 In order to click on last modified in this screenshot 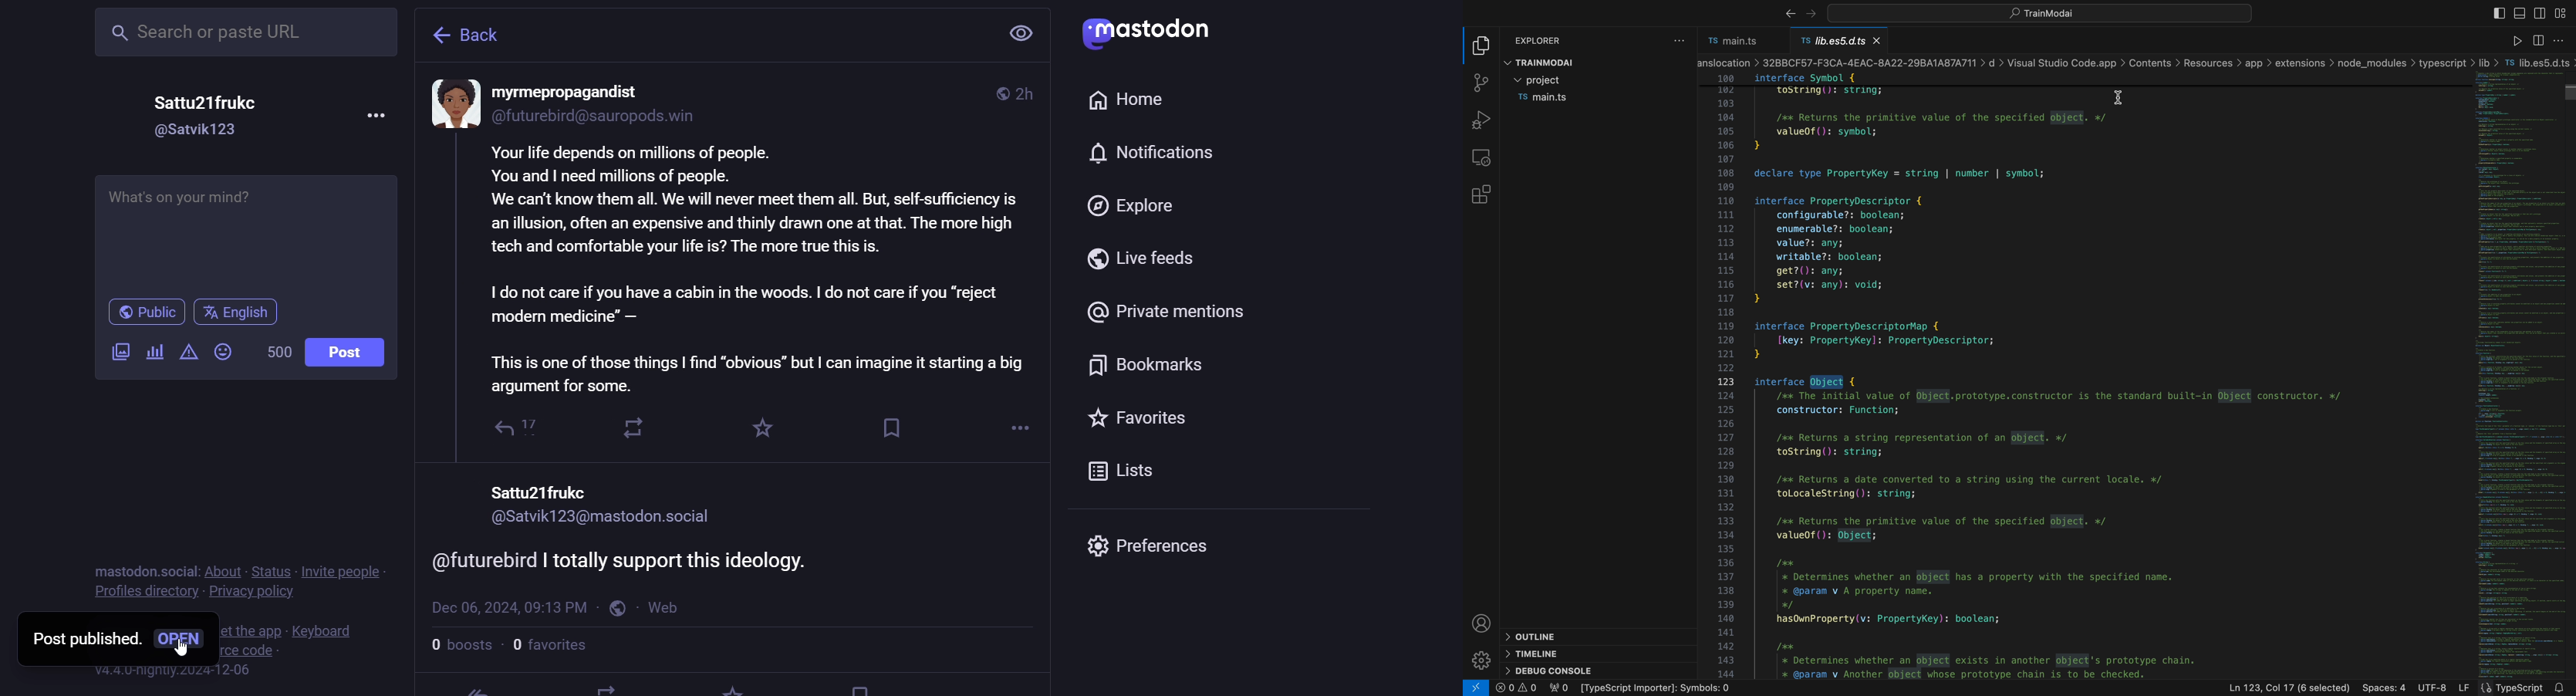, I will do `click(505, 606)`.